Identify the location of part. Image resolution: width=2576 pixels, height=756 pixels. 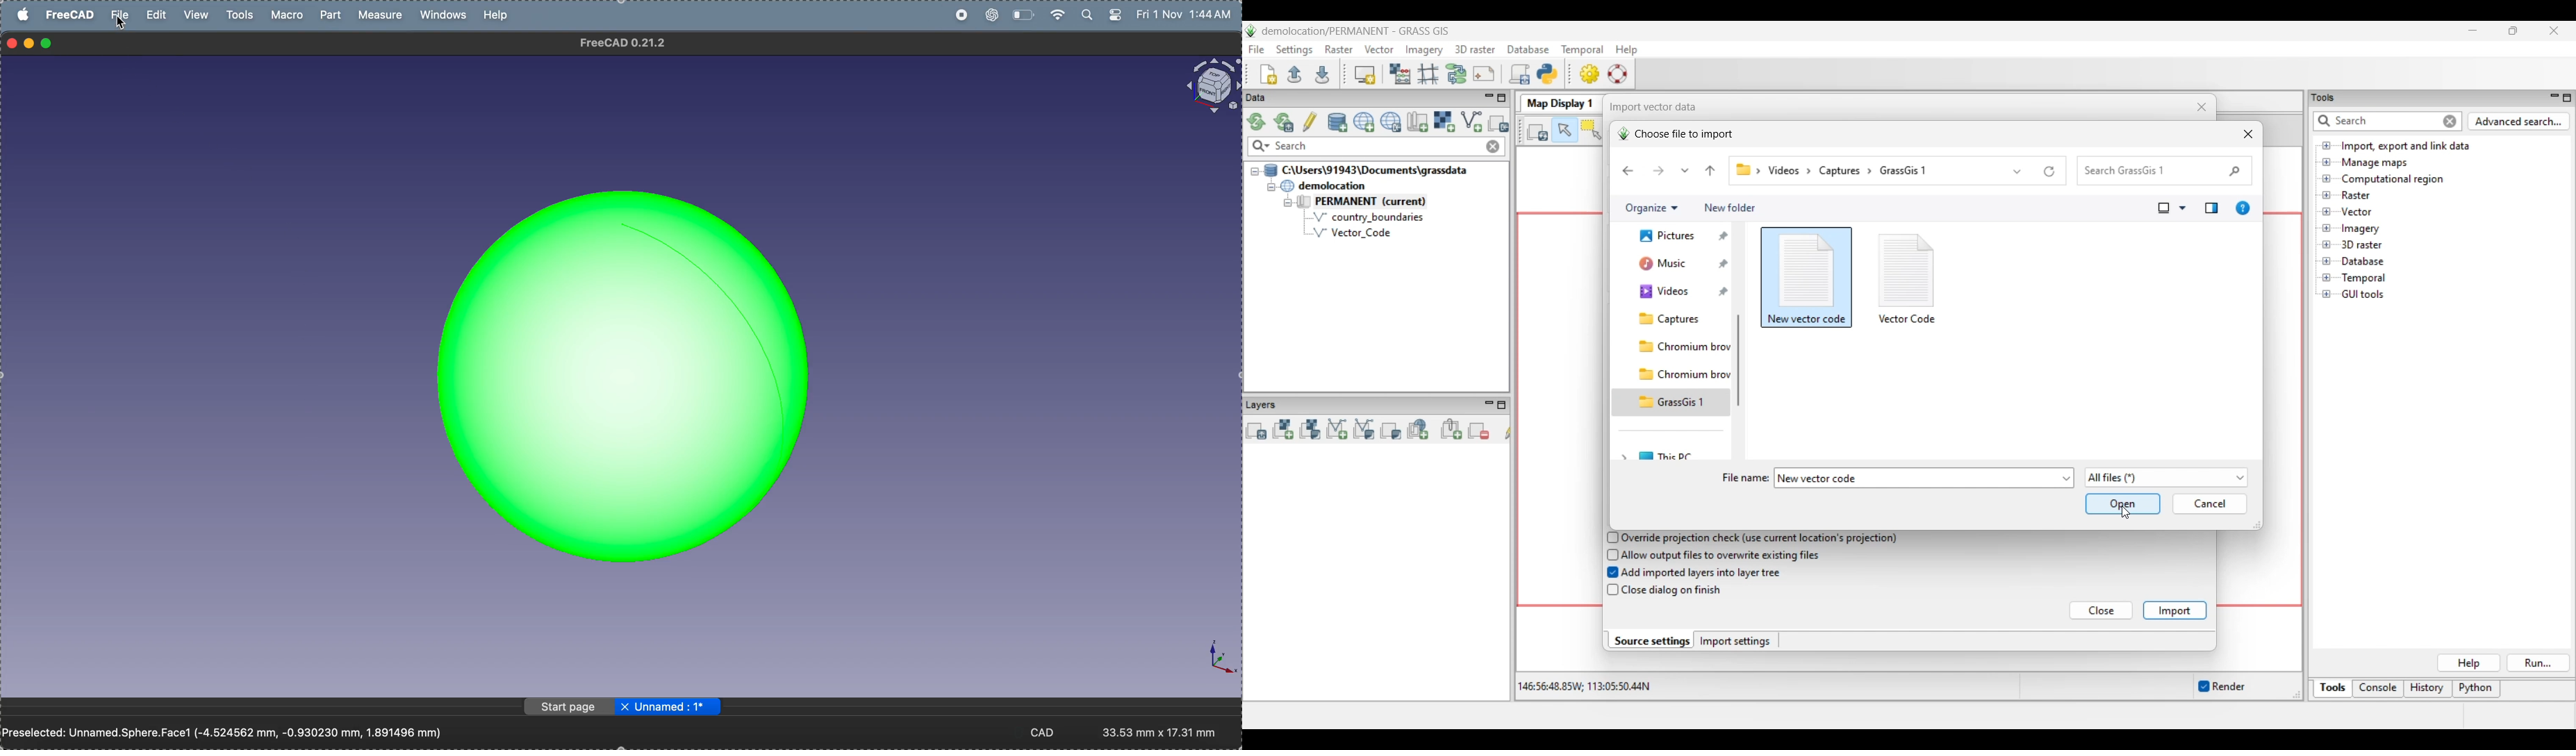
(333, 14).